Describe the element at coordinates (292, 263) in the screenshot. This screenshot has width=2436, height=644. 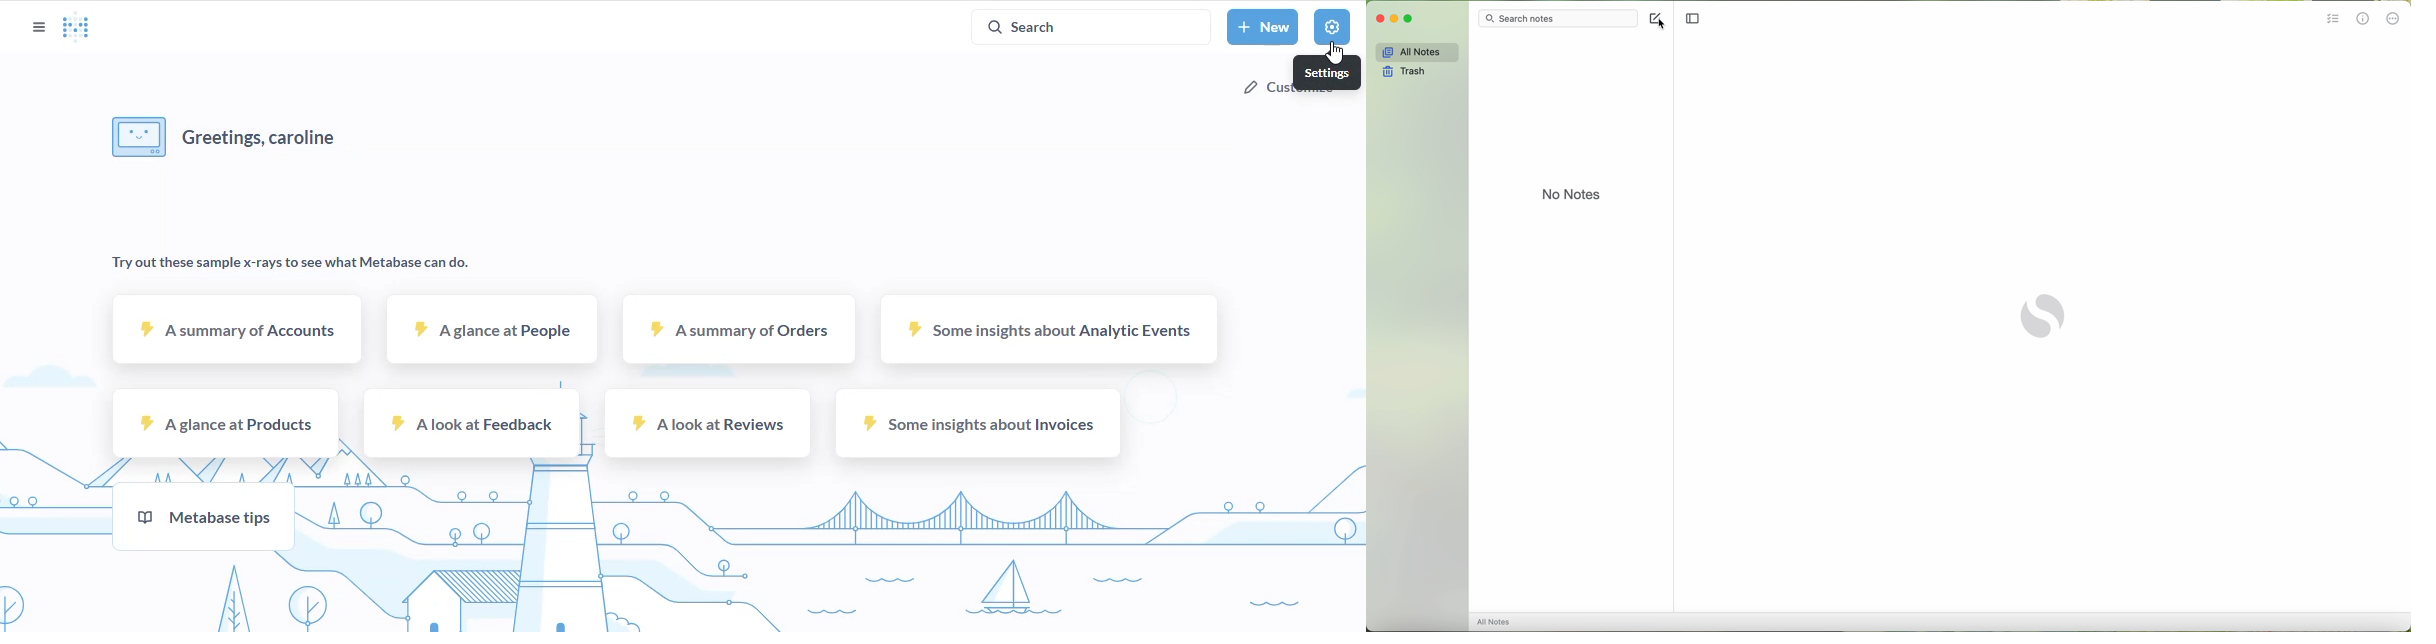
I see `try out these sample x-rays to see what metabase can do.` at that location.